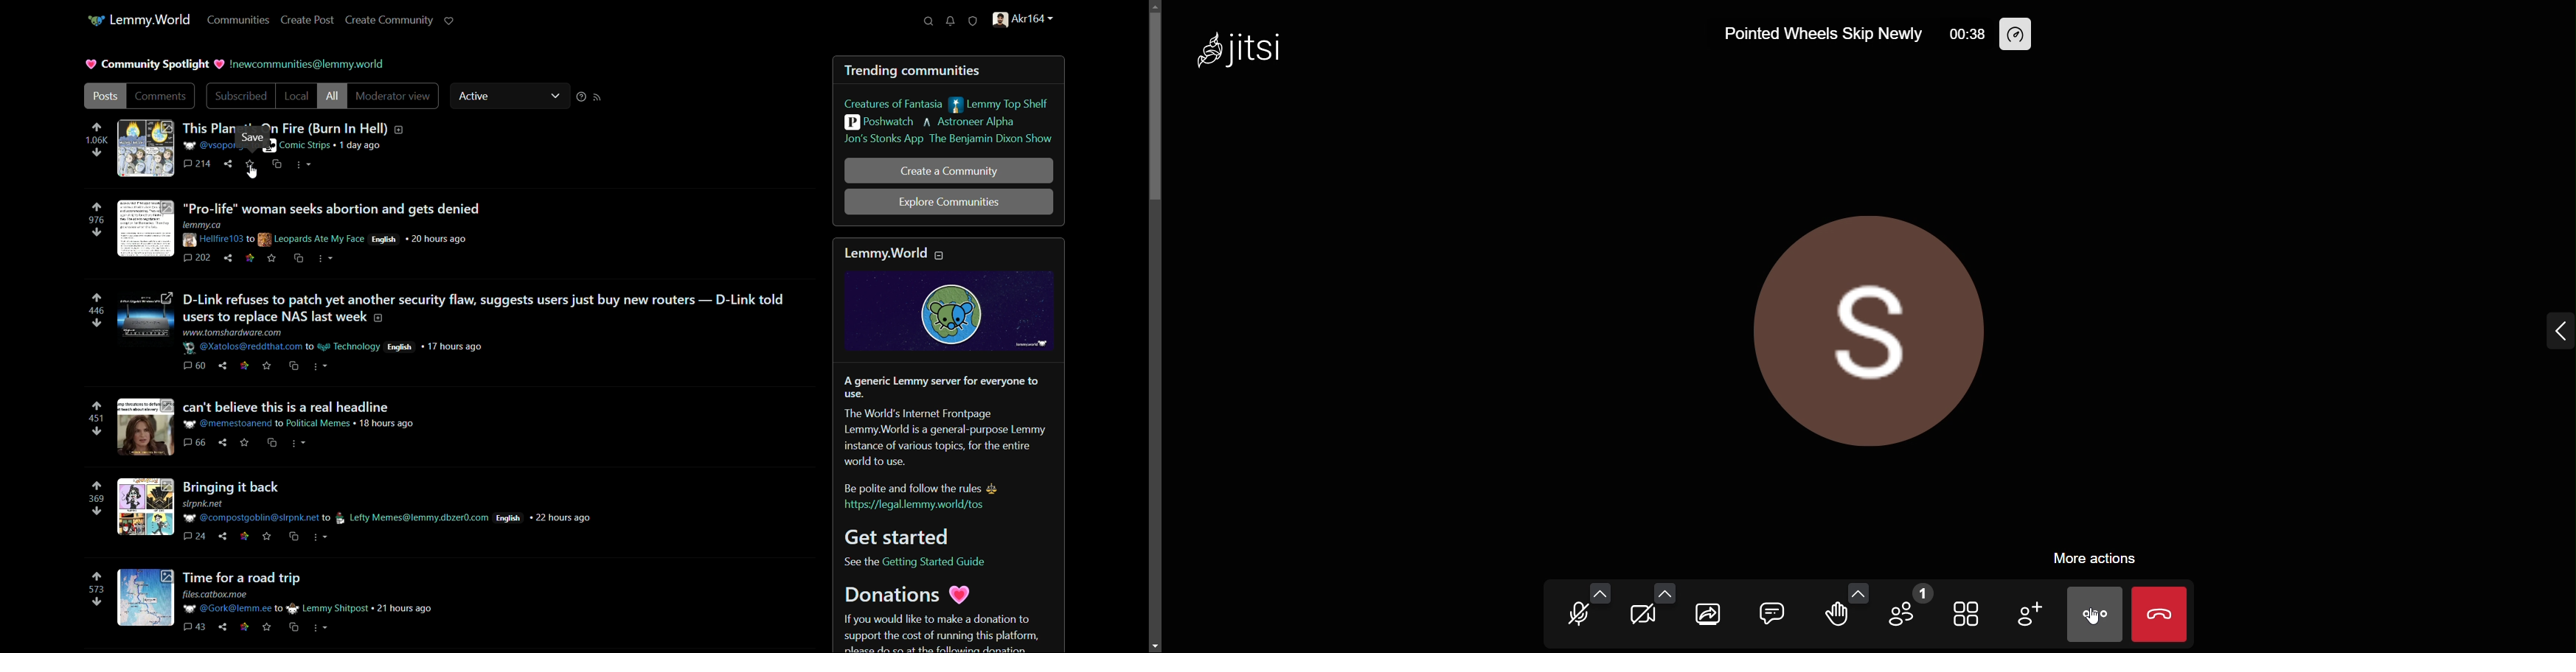 The image size is (2576, 672). Describe the element at coordinates (2027, 614) in the screenshot. I see `add participant` at that location.